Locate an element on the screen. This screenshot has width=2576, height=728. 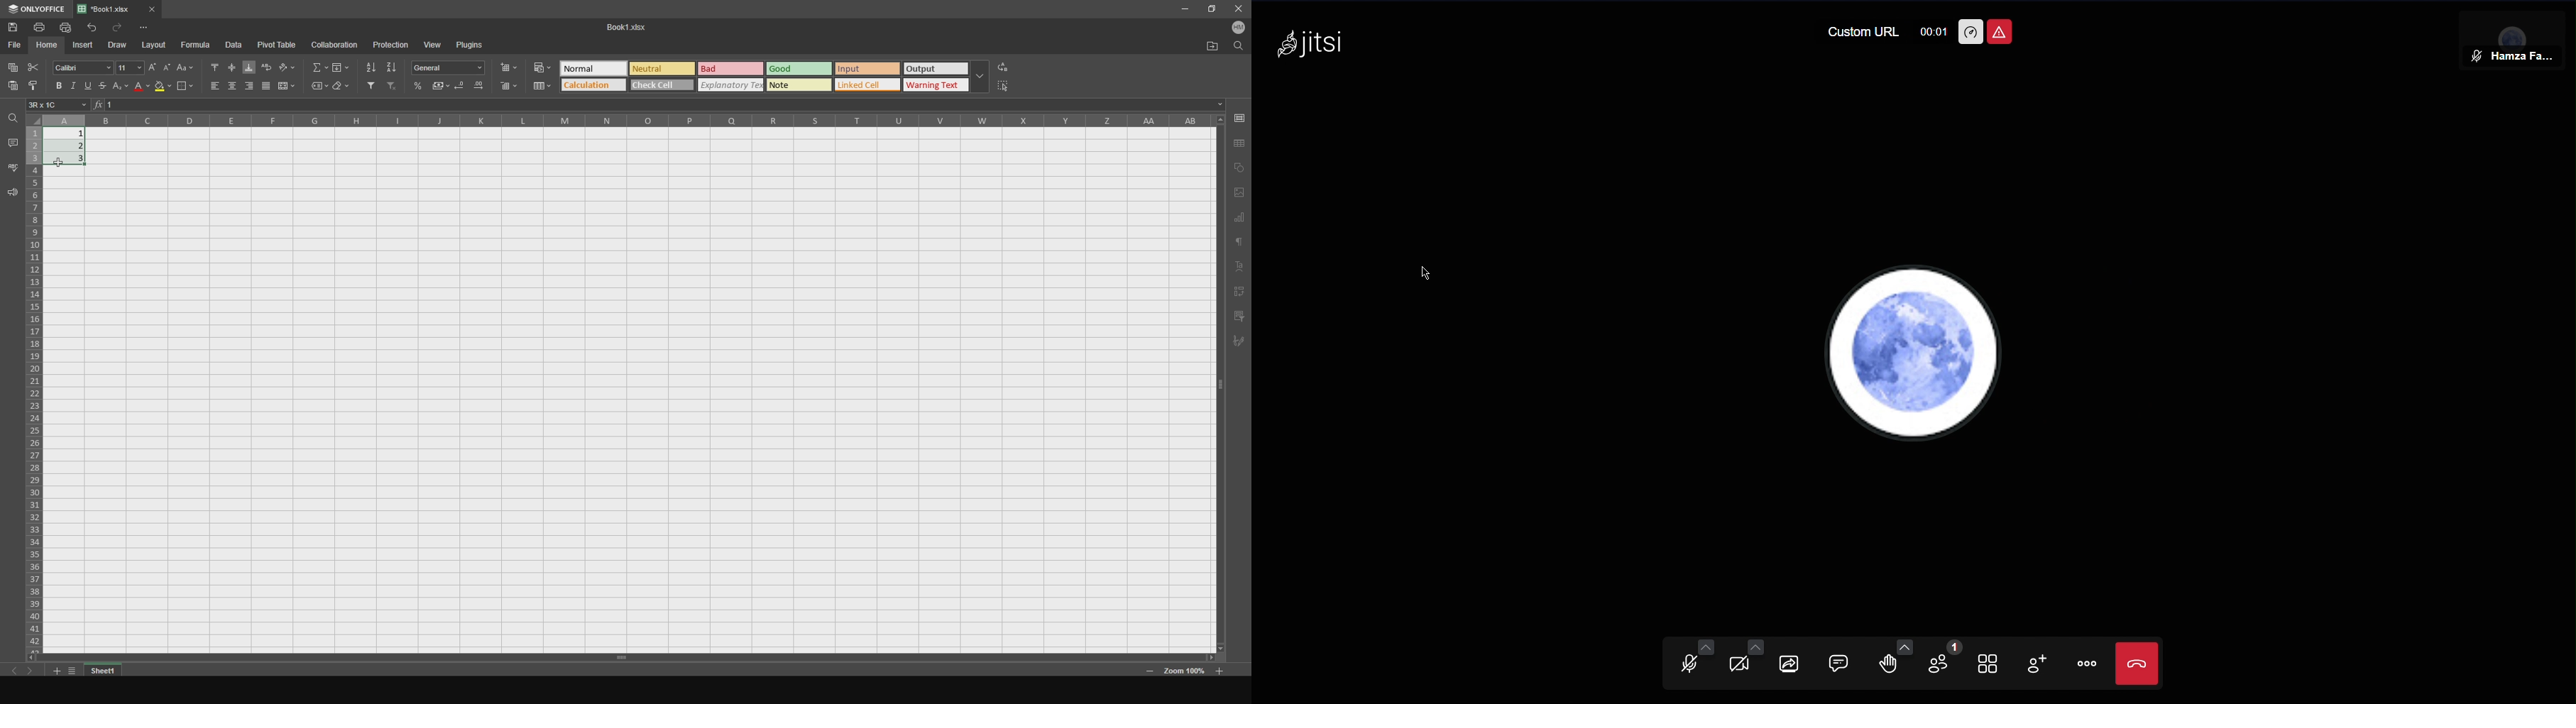
 is located at coordinates (462, 87).